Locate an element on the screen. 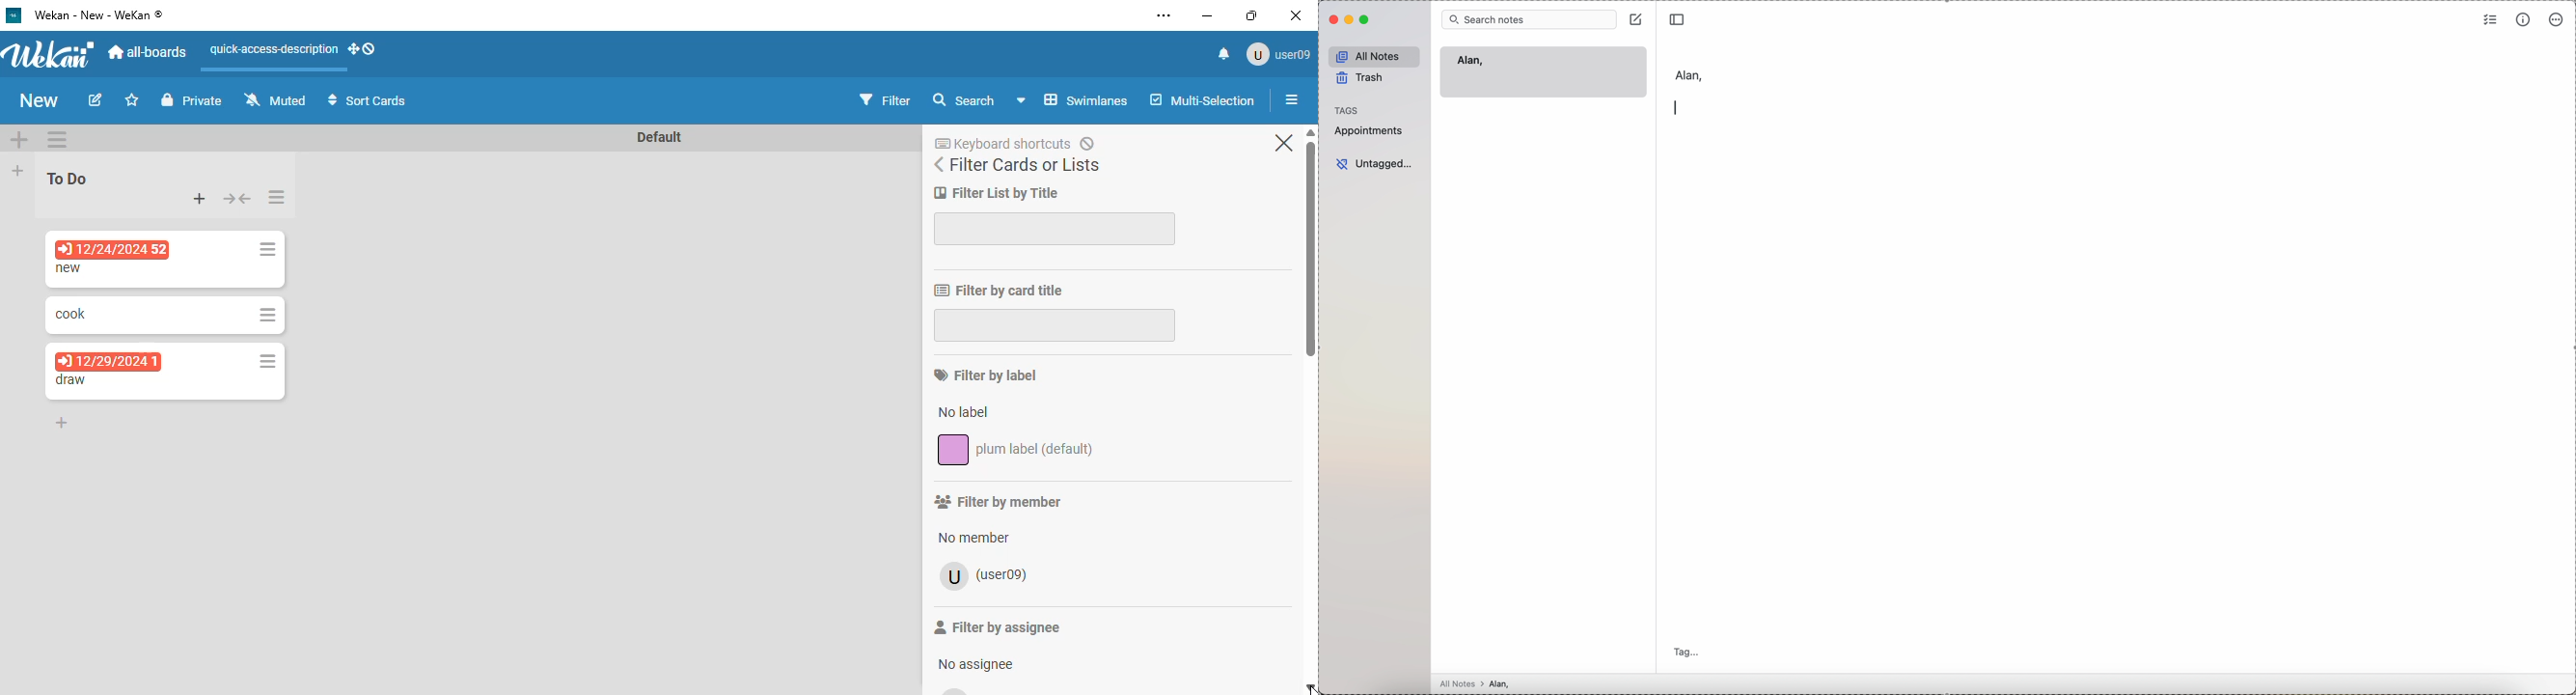  maximize is located at coordinates (1251, 15).